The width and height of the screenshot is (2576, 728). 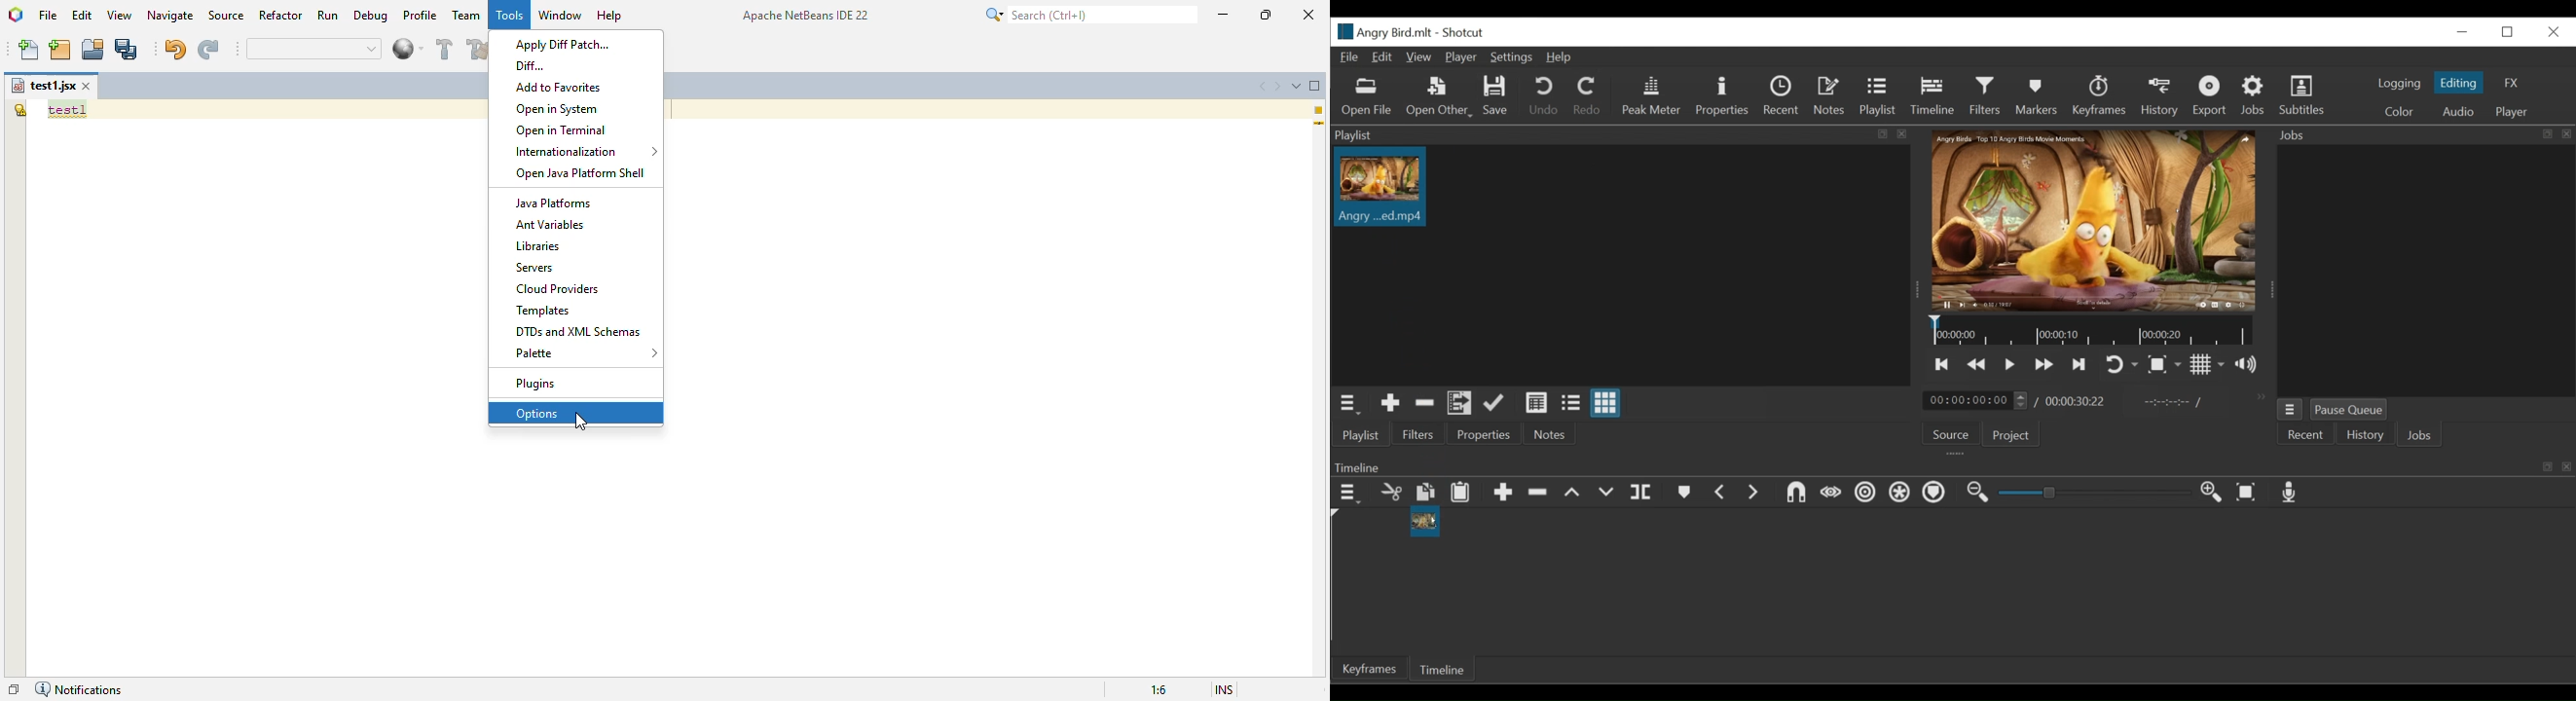 What do you see at coordinates (1570, 402) in the screenshot?
I see `View as files` at bounding box center [1570, 402].